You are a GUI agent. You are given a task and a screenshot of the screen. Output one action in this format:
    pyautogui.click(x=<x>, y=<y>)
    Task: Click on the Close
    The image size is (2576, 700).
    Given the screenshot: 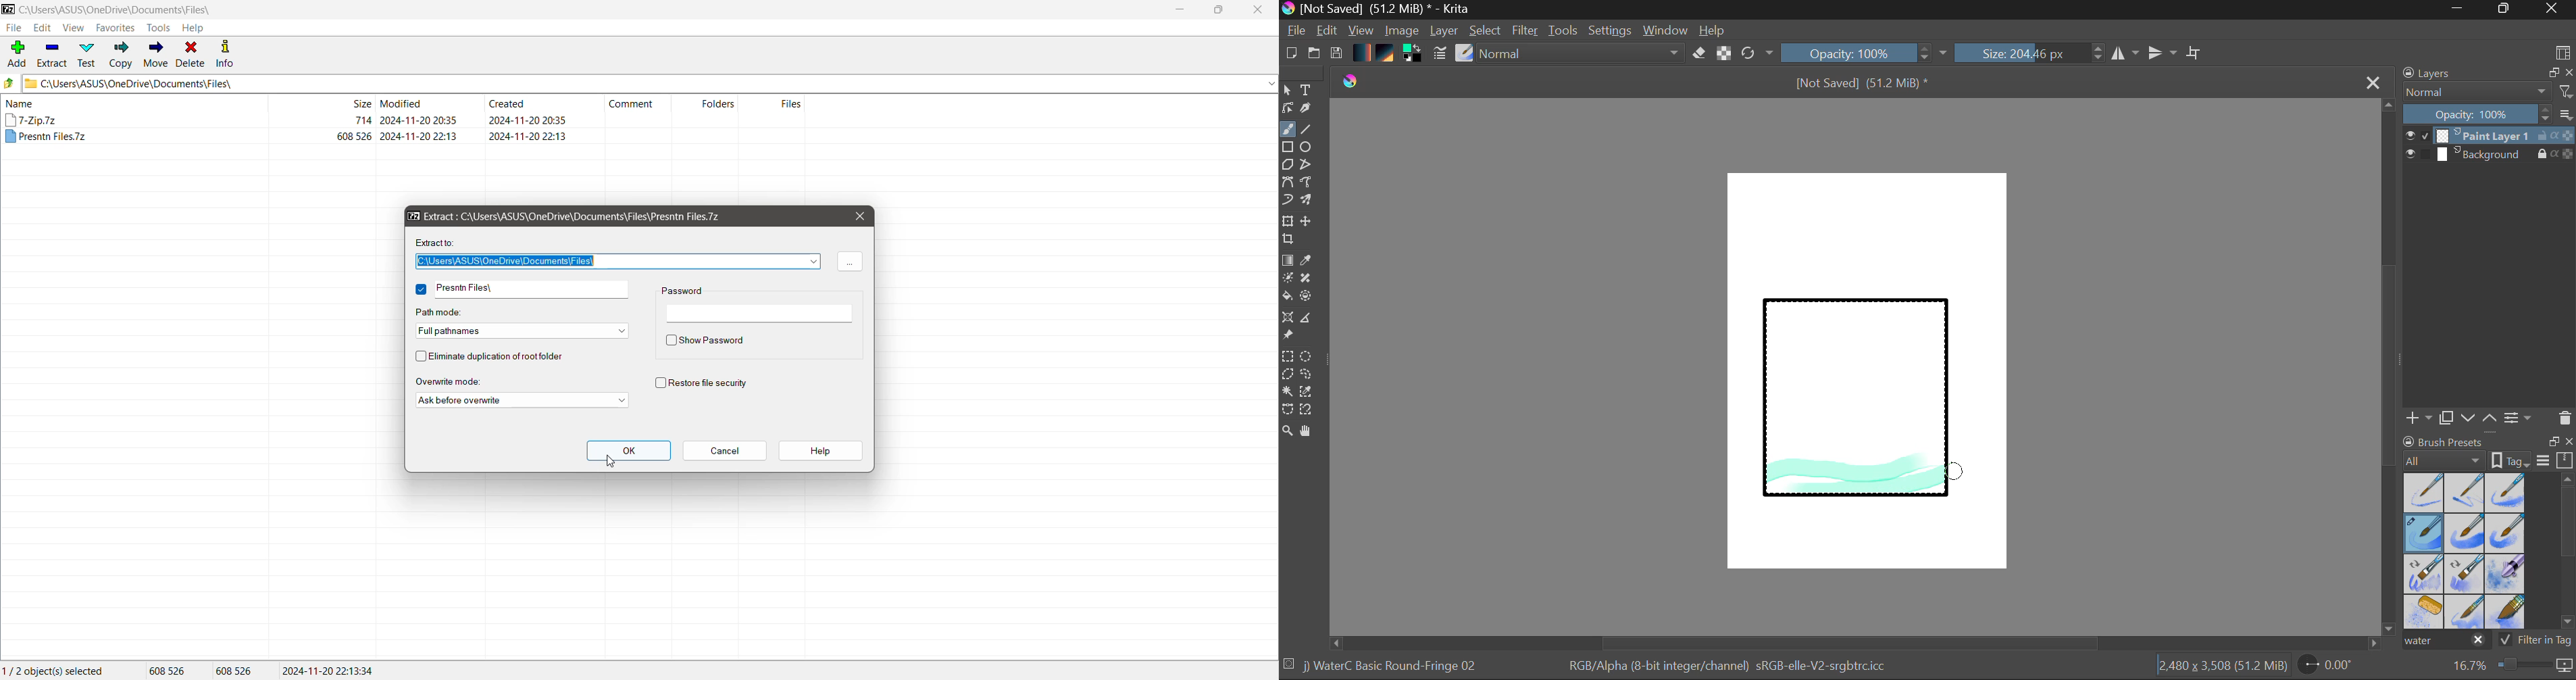 What is the action you would take?
    pyautogui.click(x=860, y=215)
    